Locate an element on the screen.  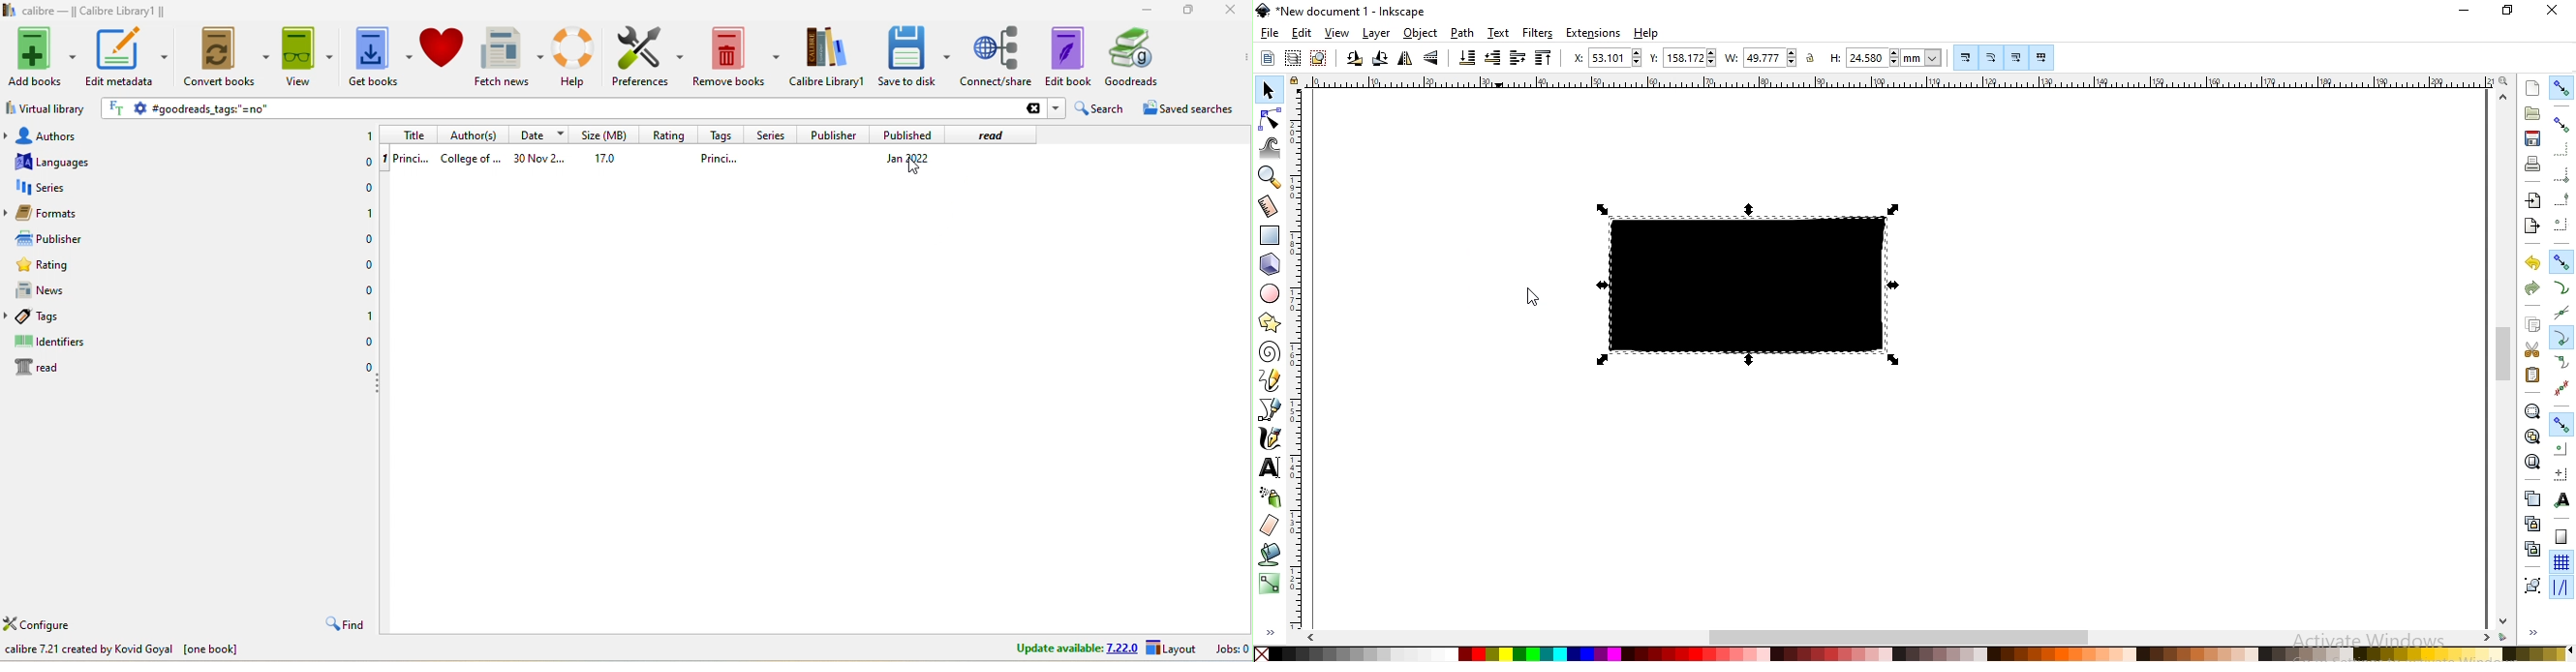
snap guide is located at coordinates (2563, 587).